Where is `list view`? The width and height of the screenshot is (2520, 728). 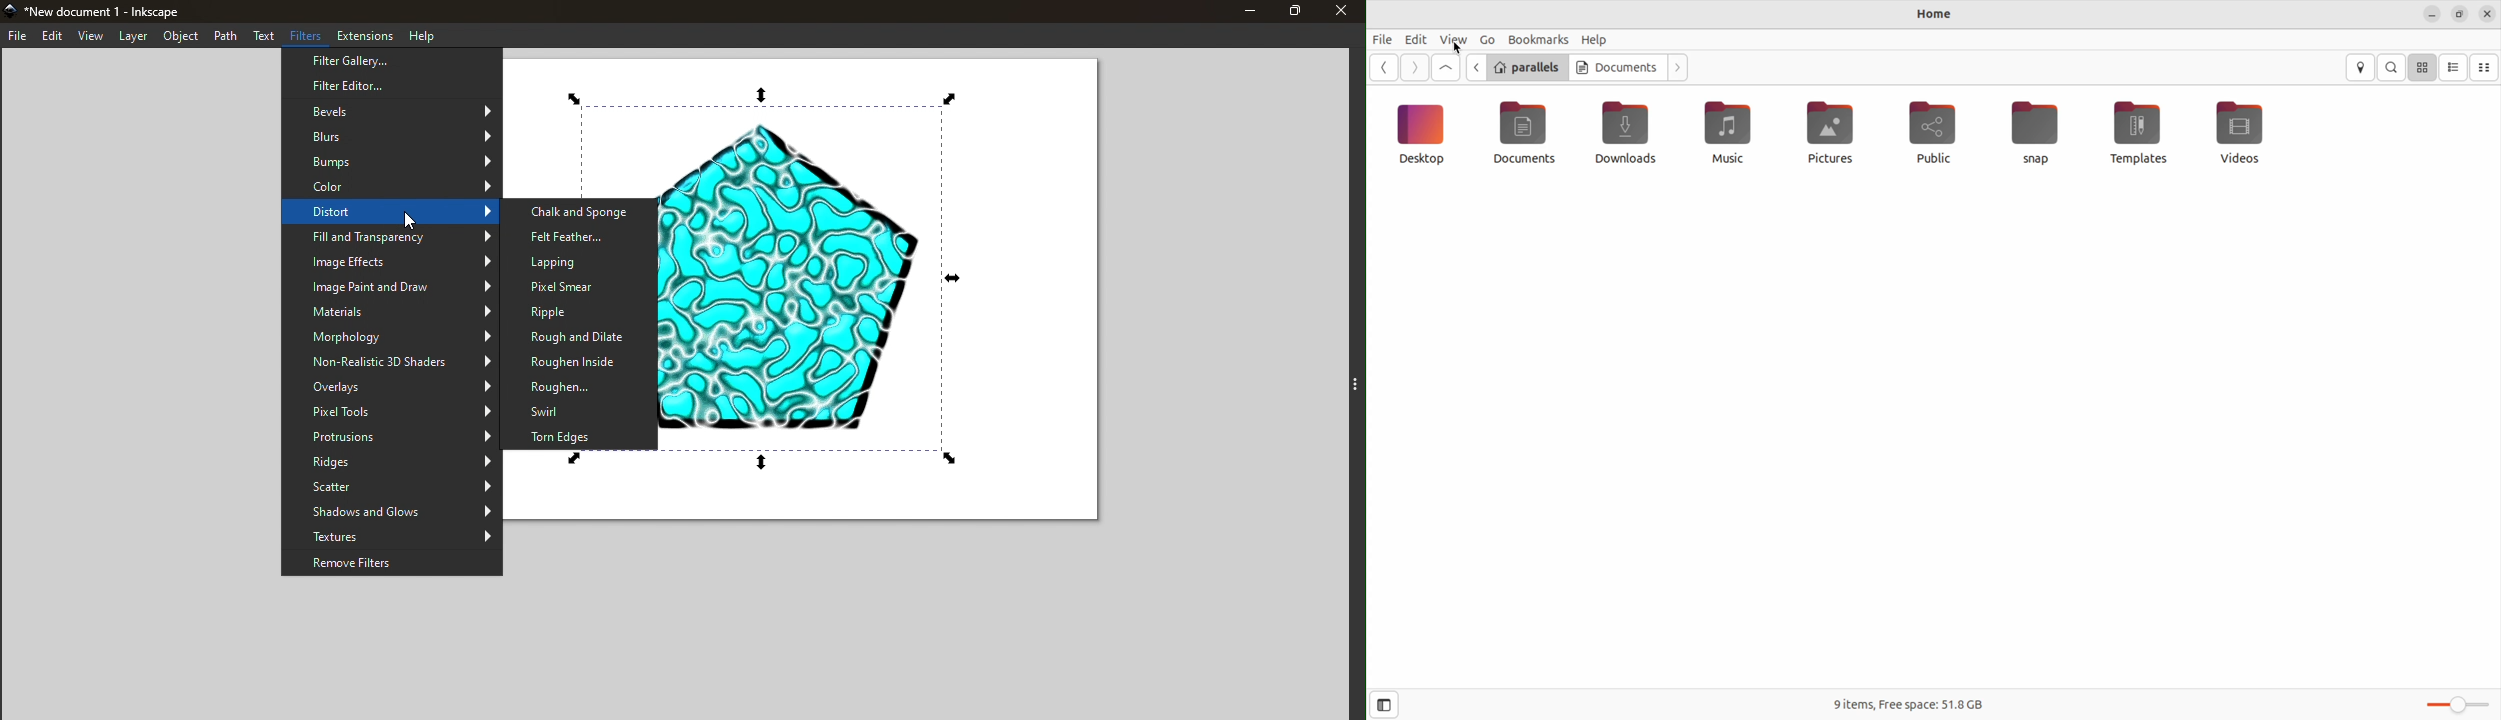 list view is located at coordinates (2453, 68).